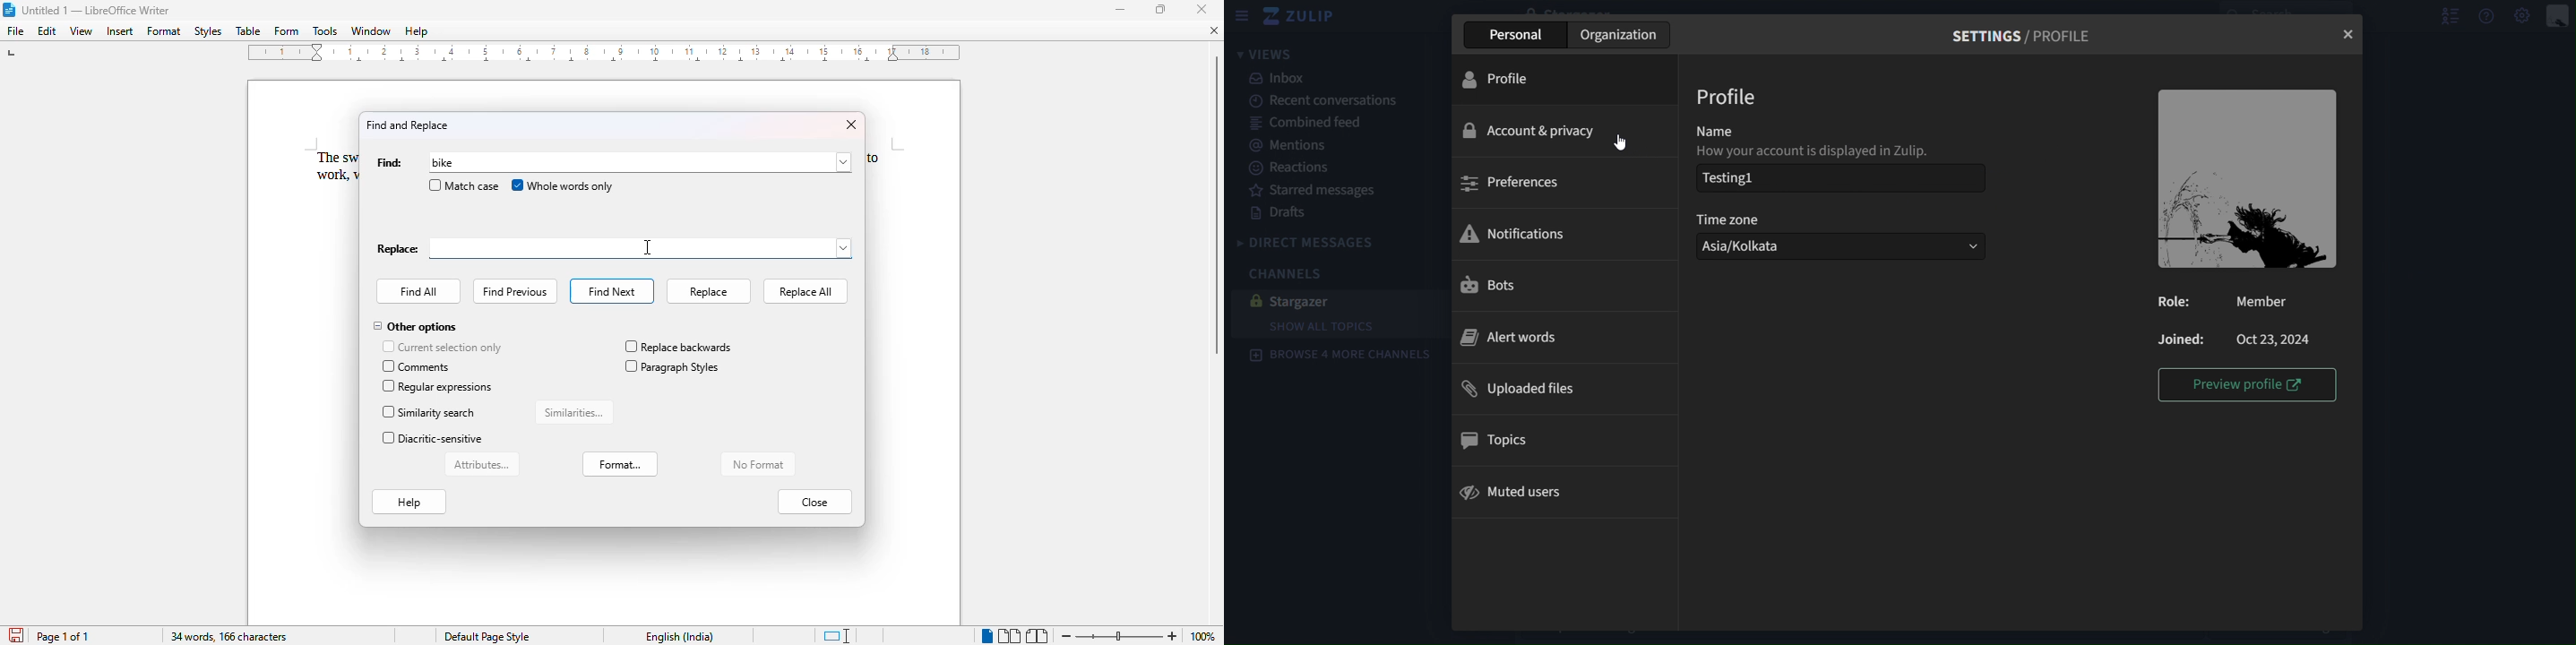 The image size is (2576, 672). Describe the element at coordinates (672, 366) in the screenshot. I see `paragraph styles` at that location.